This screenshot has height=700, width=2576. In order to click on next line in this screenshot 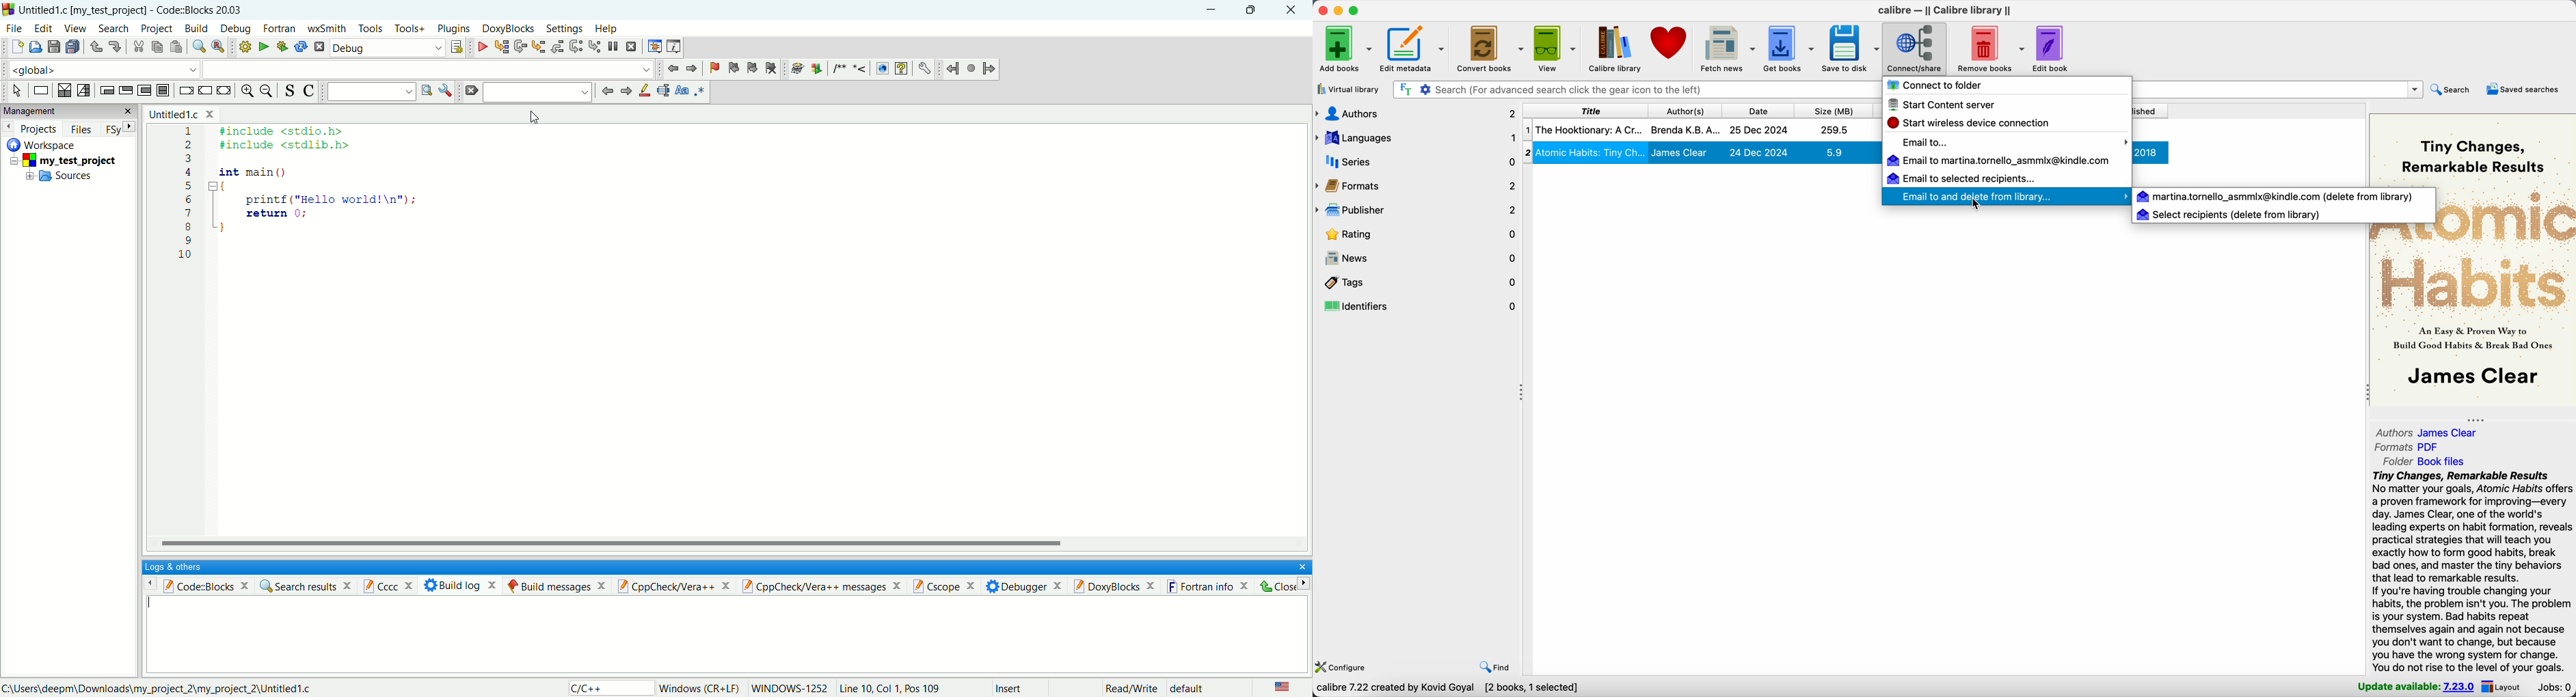, I will do `click(521, 47)`.